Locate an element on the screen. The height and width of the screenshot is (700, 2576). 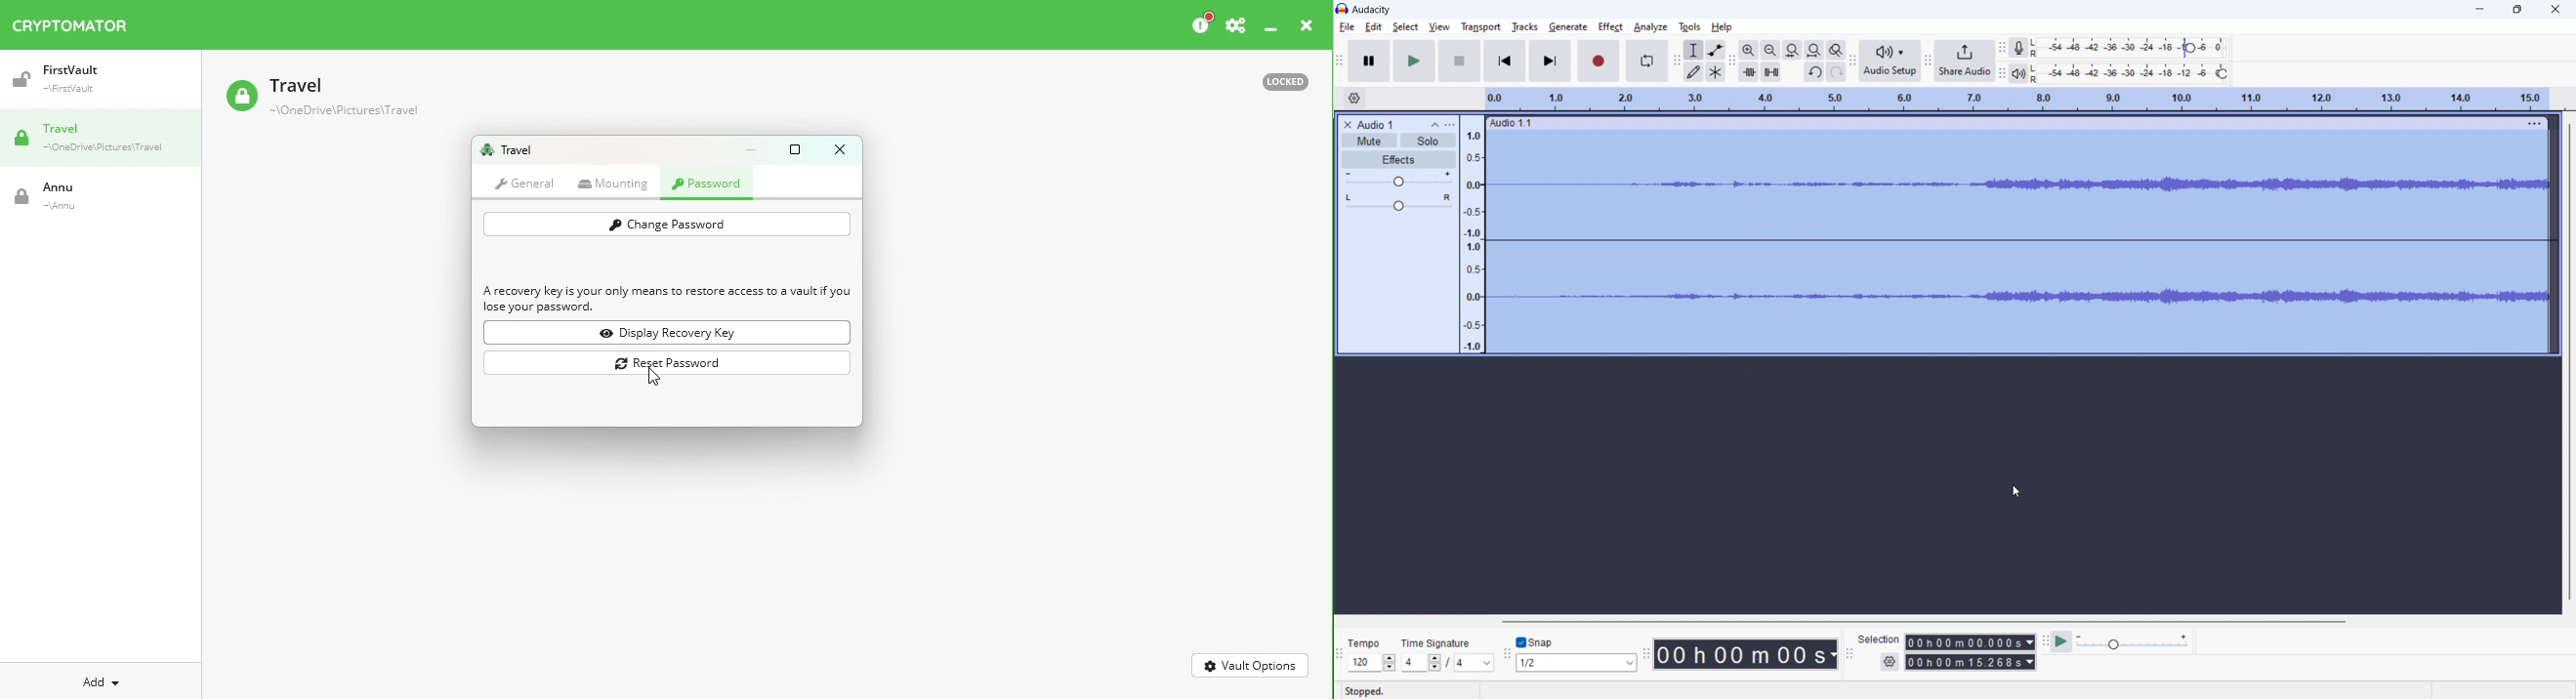
set time signature is located at coordinates (1448, 654).